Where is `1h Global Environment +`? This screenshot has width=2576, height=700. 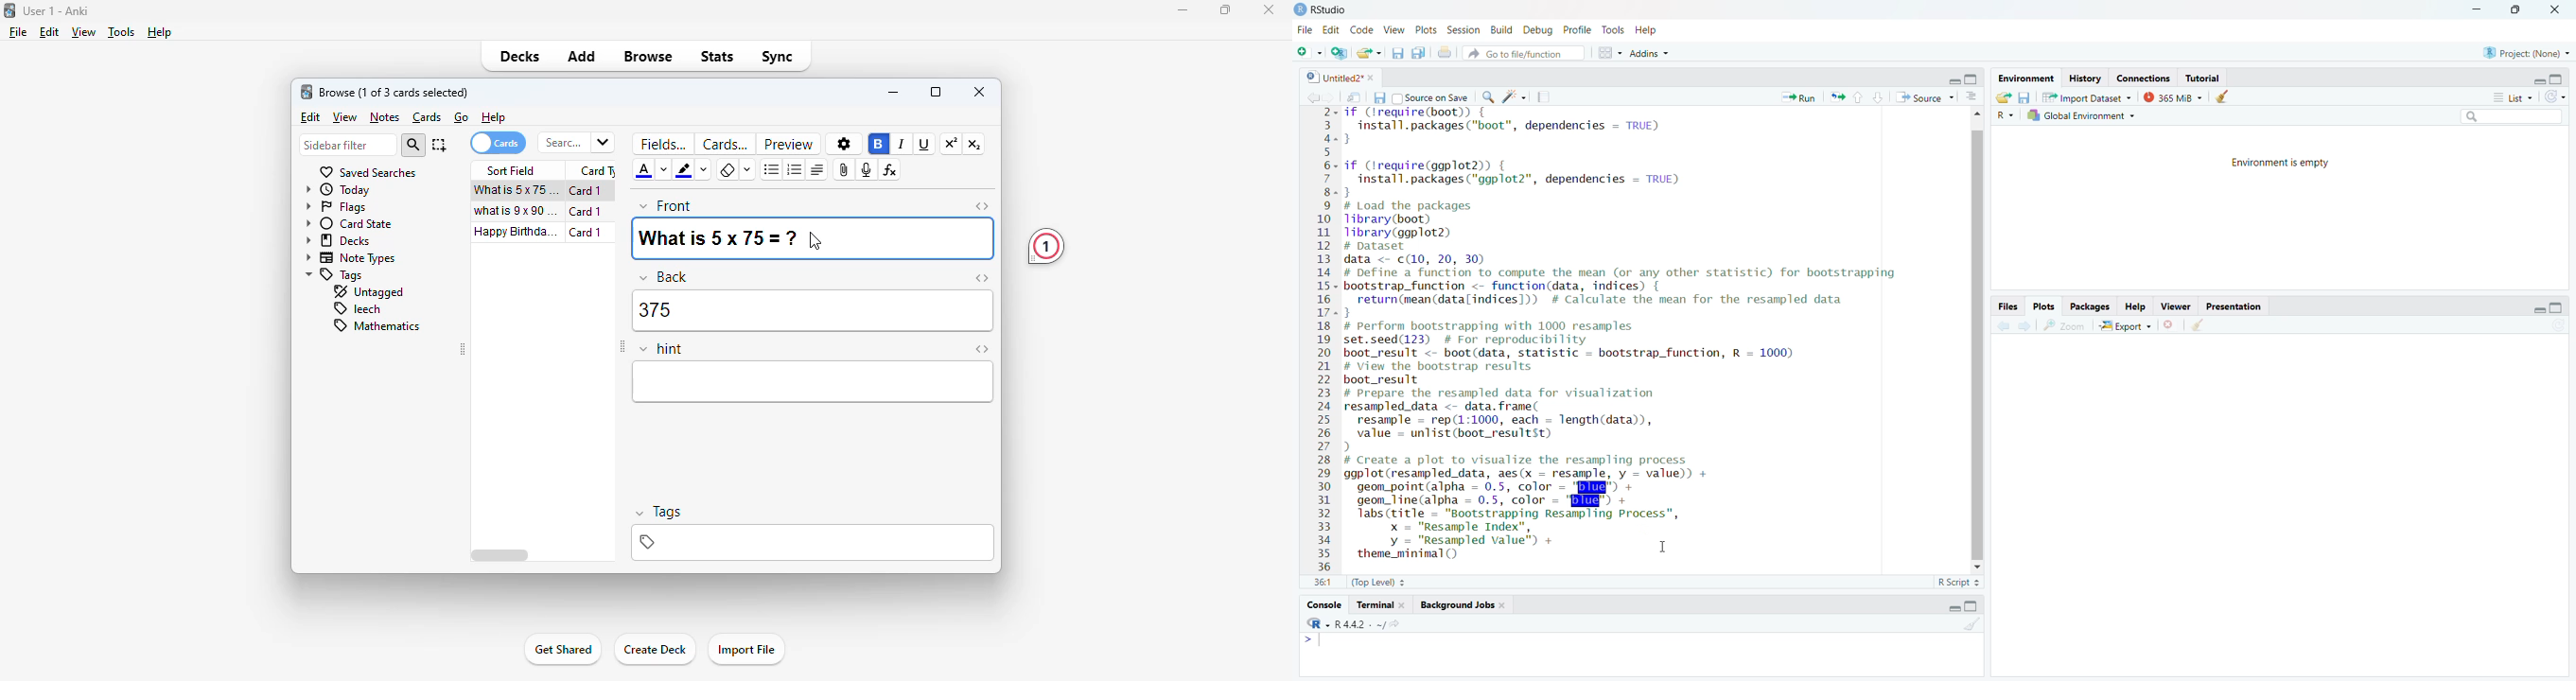 1h Global Environment + is located at coordinates (2080, 117).